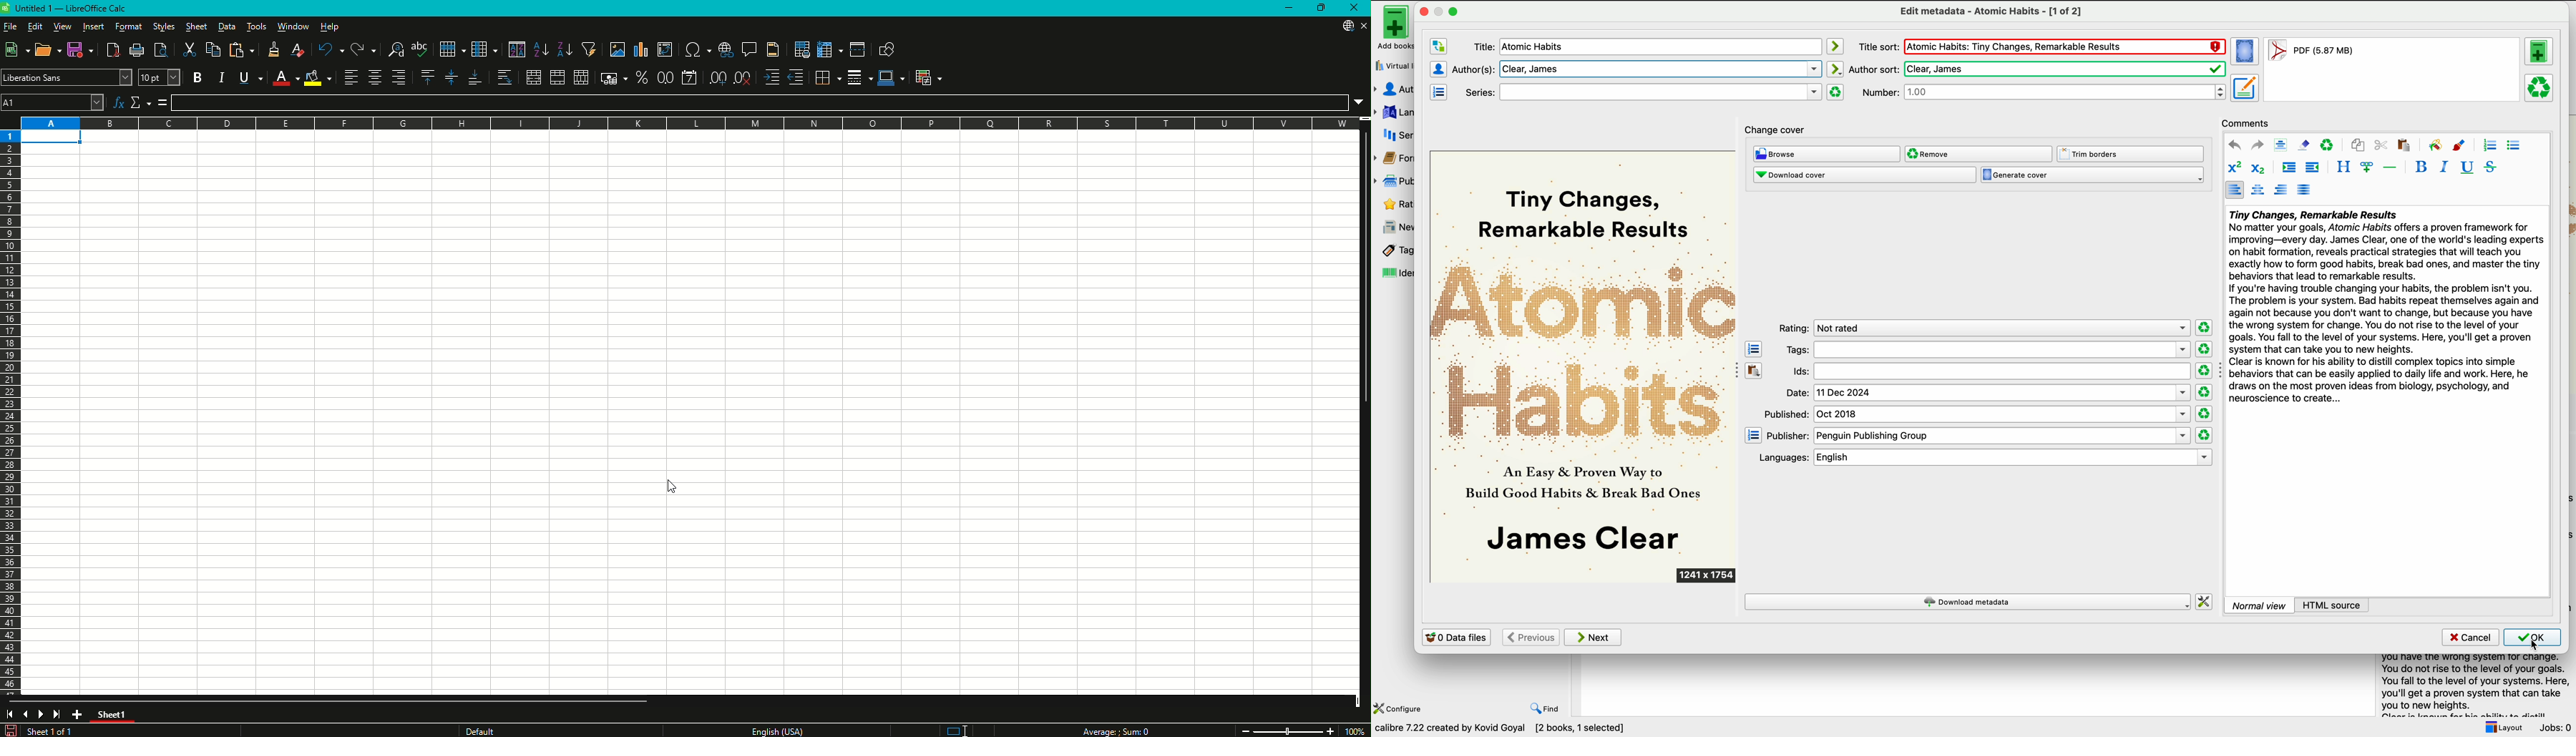 Image resolution: width=2576 pixels, height=756 pixels. What do you see at coordinates (1393, 111) in the screenshot?
I see `languages` at bounding box center [1393, 111].